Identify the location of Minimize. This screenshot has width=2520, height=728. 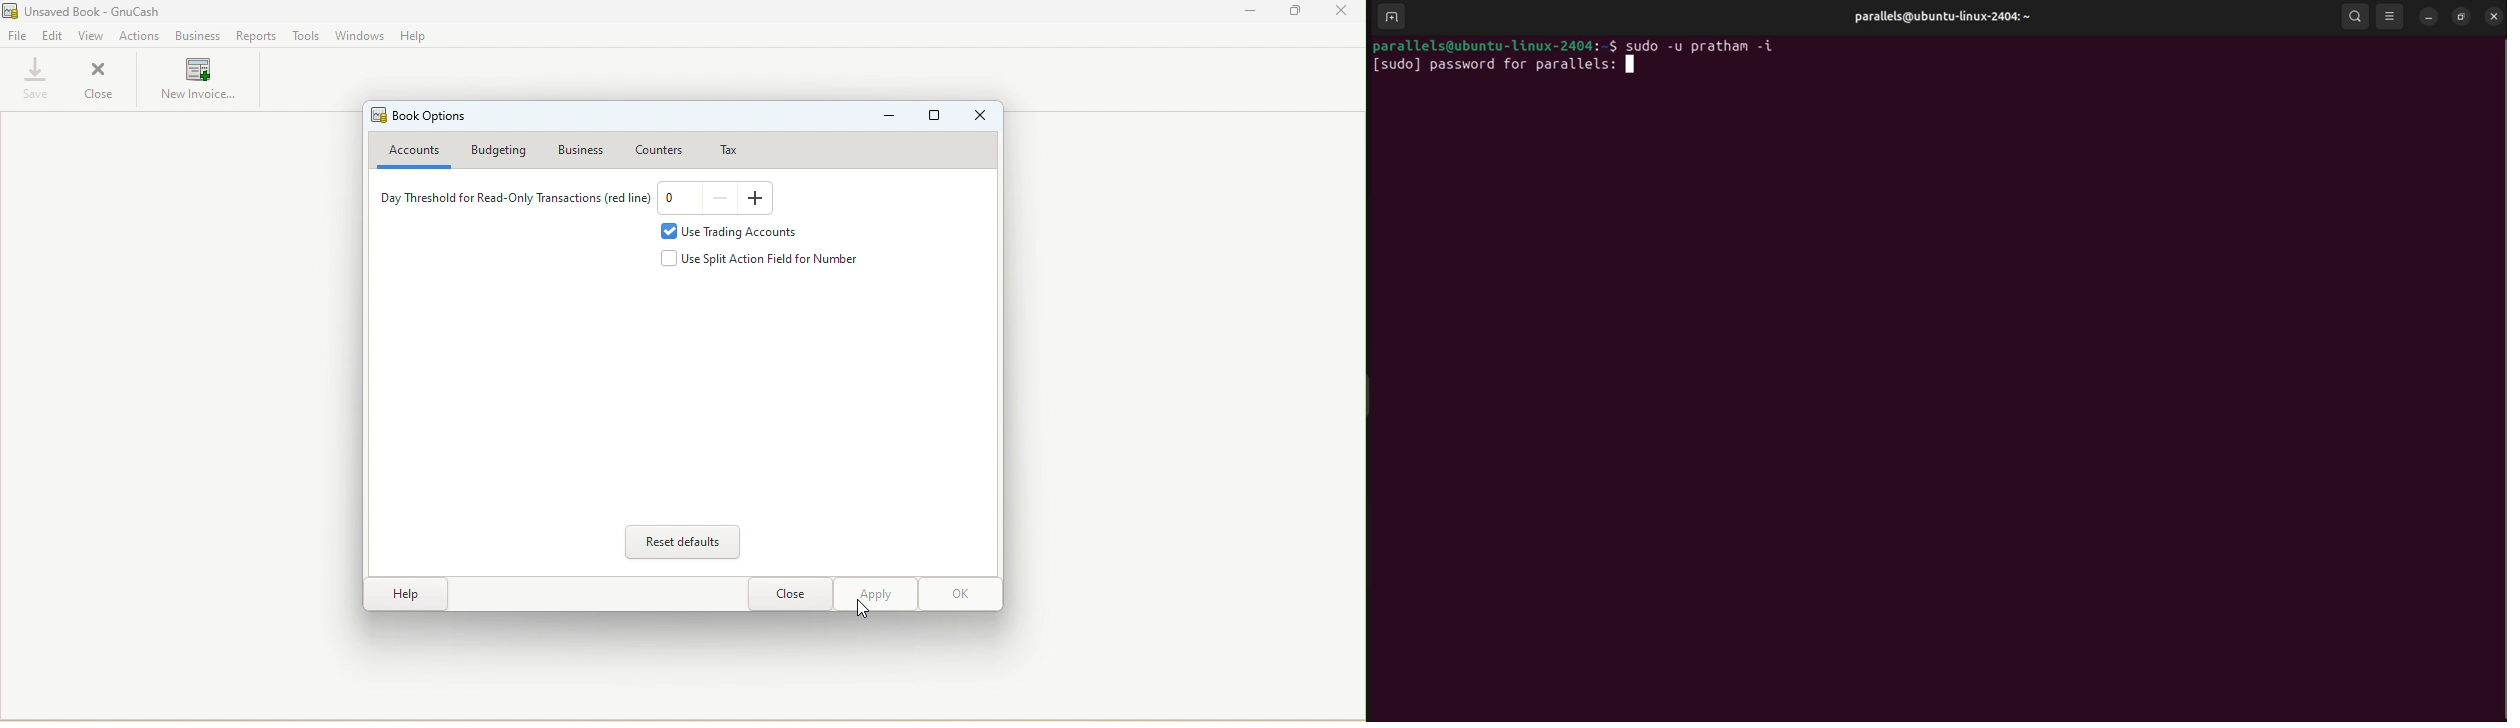
(889, 118).